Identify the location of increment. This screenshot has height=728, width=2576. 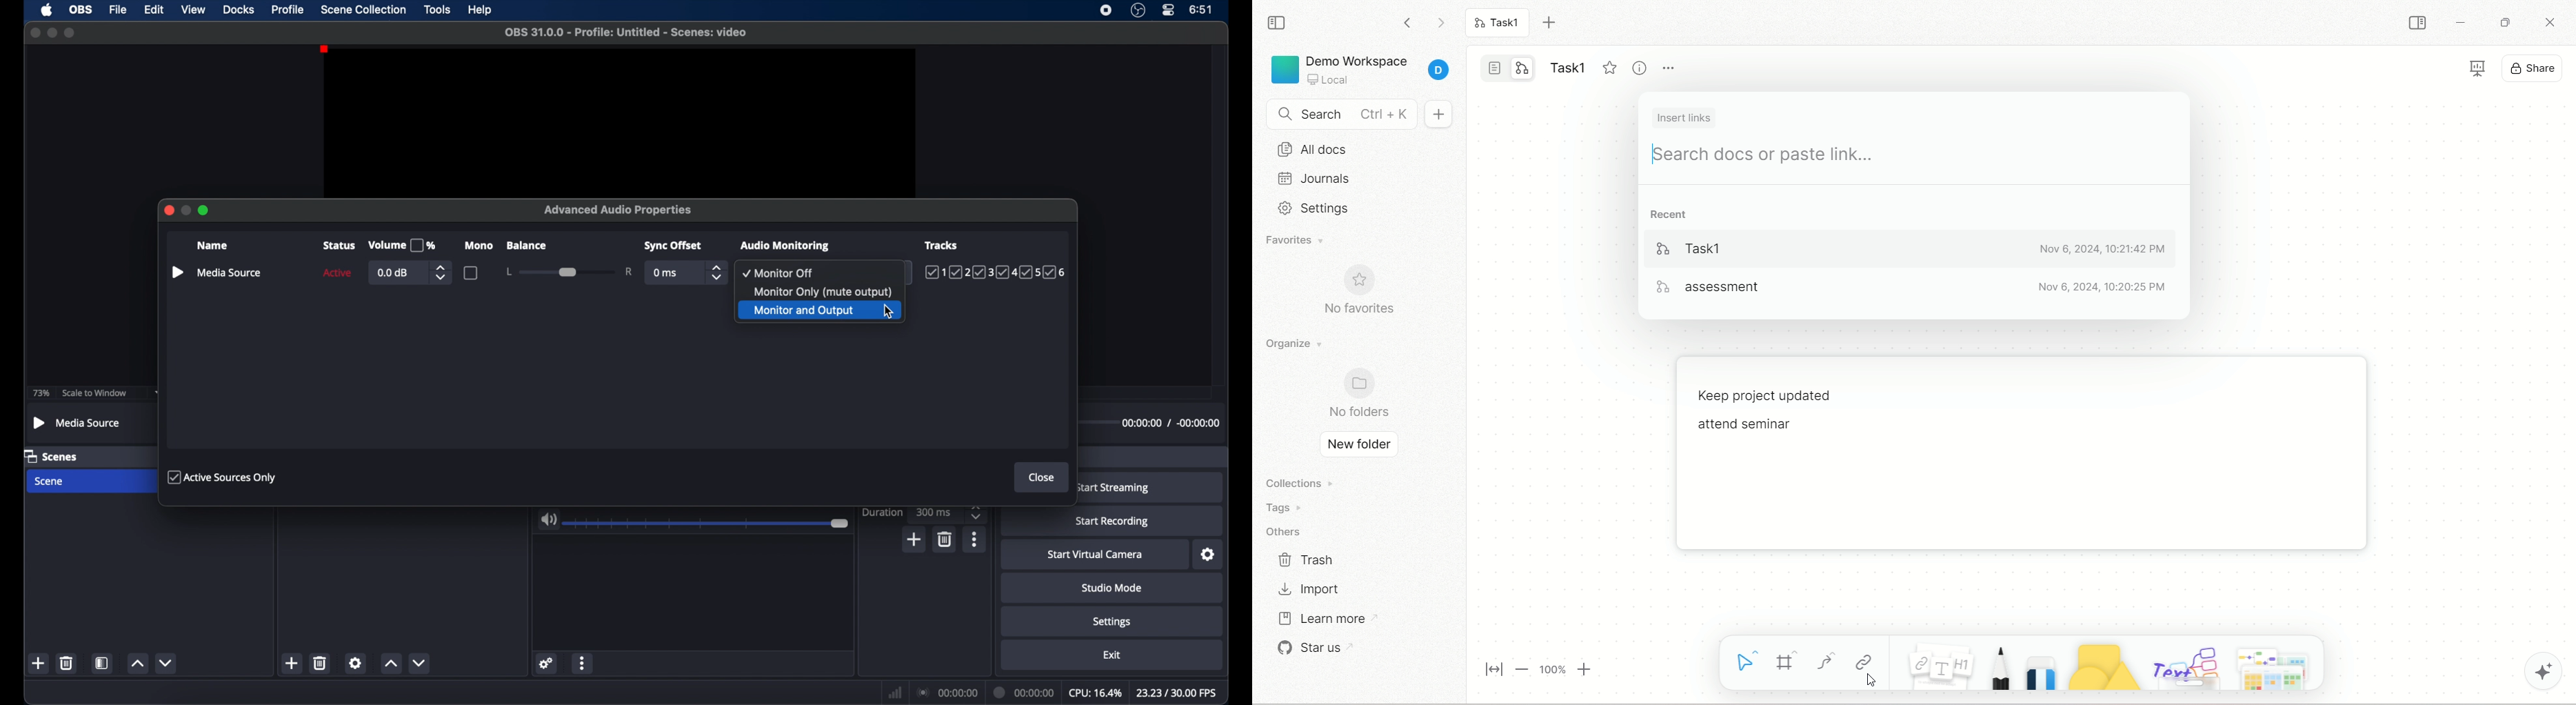
(137, 663).